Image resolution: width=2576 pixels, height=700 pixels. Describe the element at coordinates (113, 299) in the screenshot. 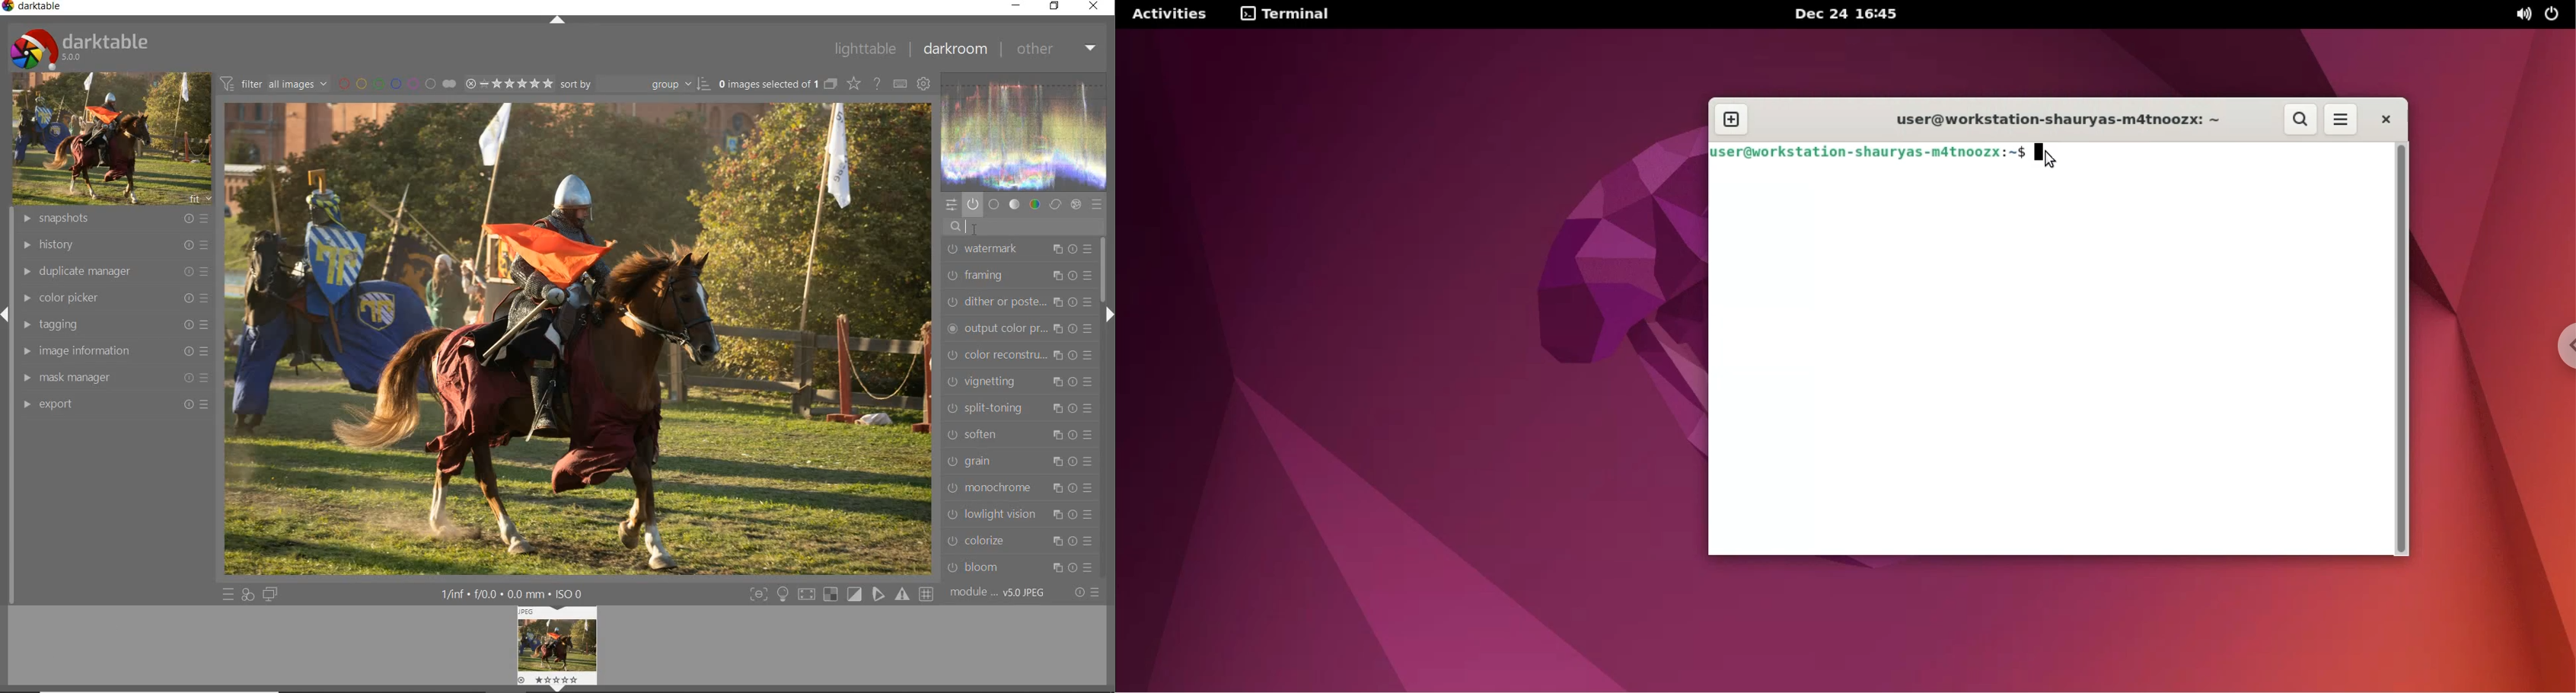

I see `color picker` at that location.